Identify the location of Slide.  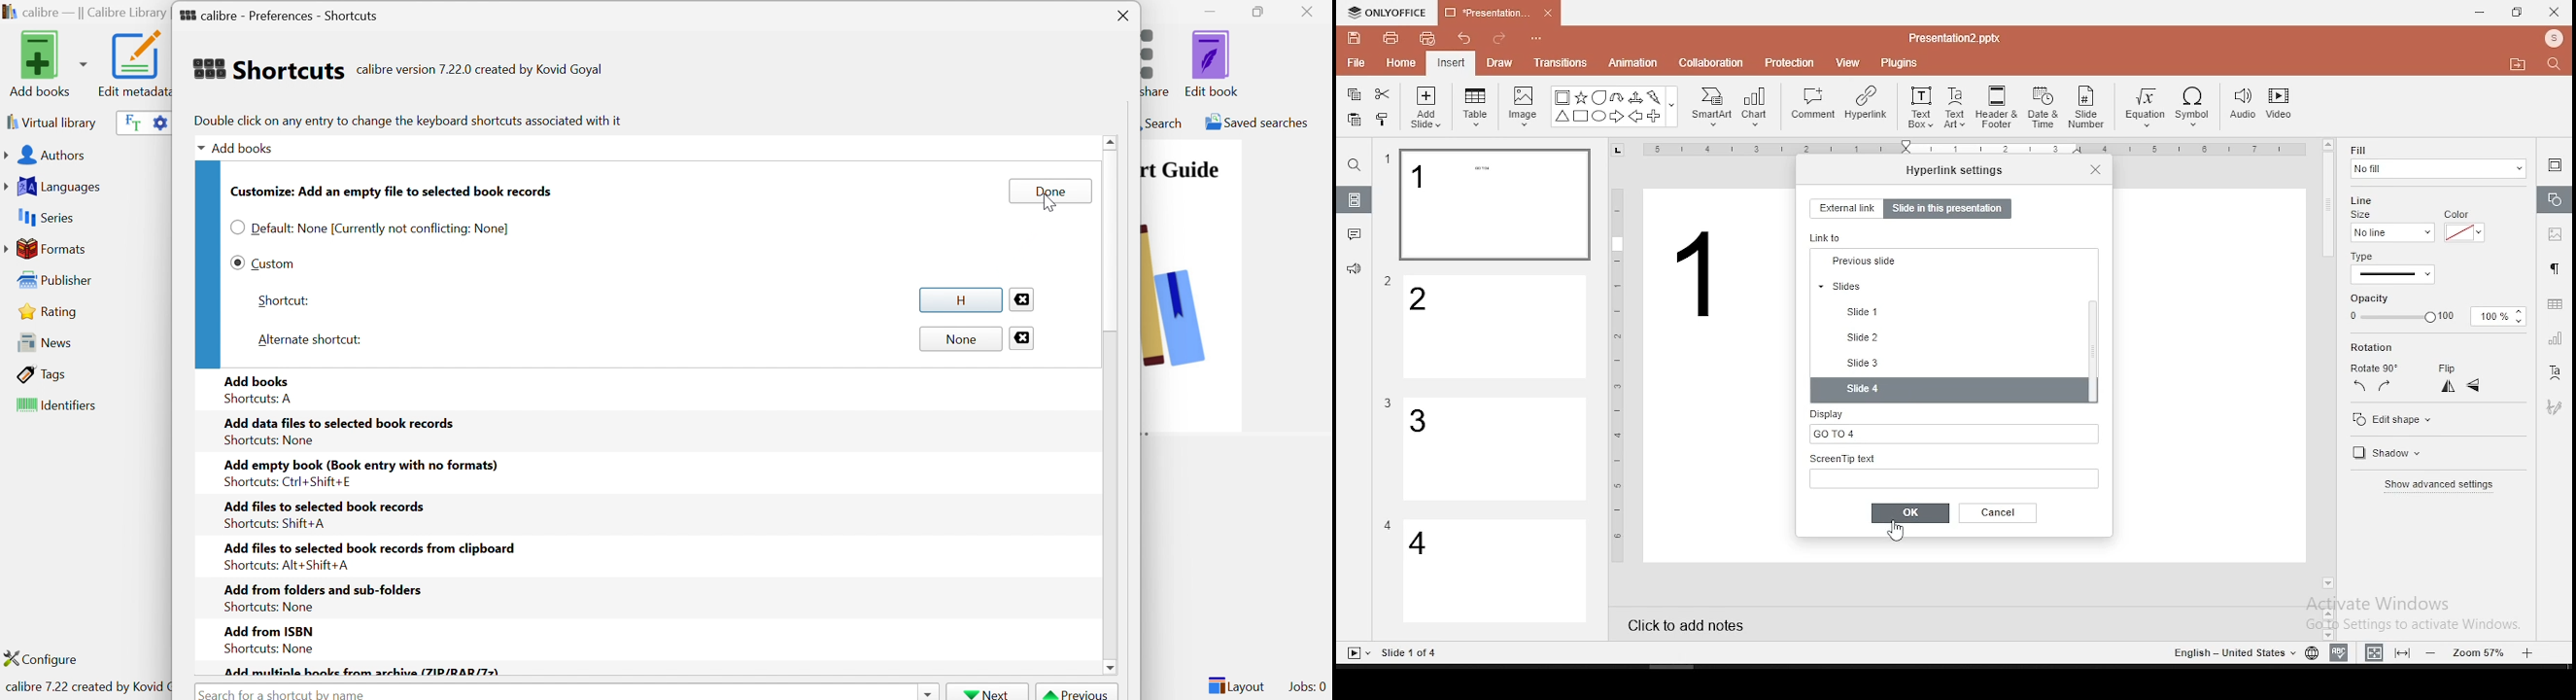
(1355, 653).